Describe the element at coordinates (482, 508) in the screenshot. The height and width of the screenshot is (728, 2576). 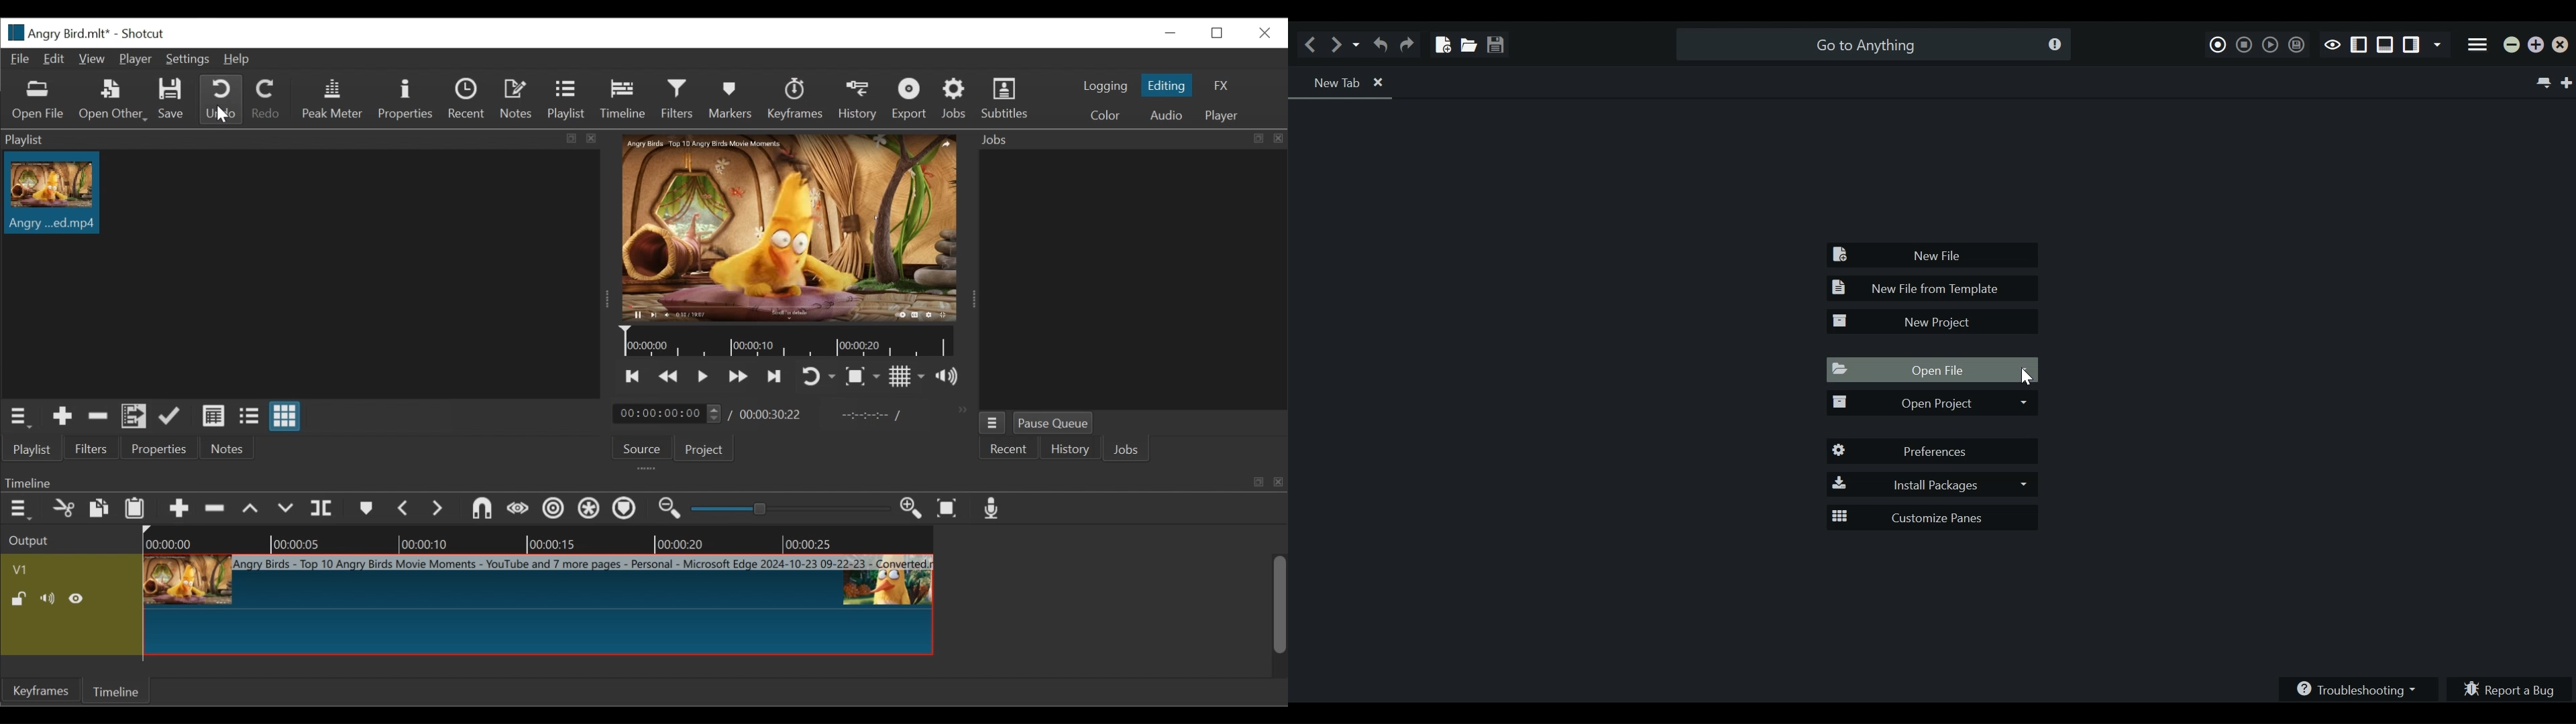
I see `snap` at that location.